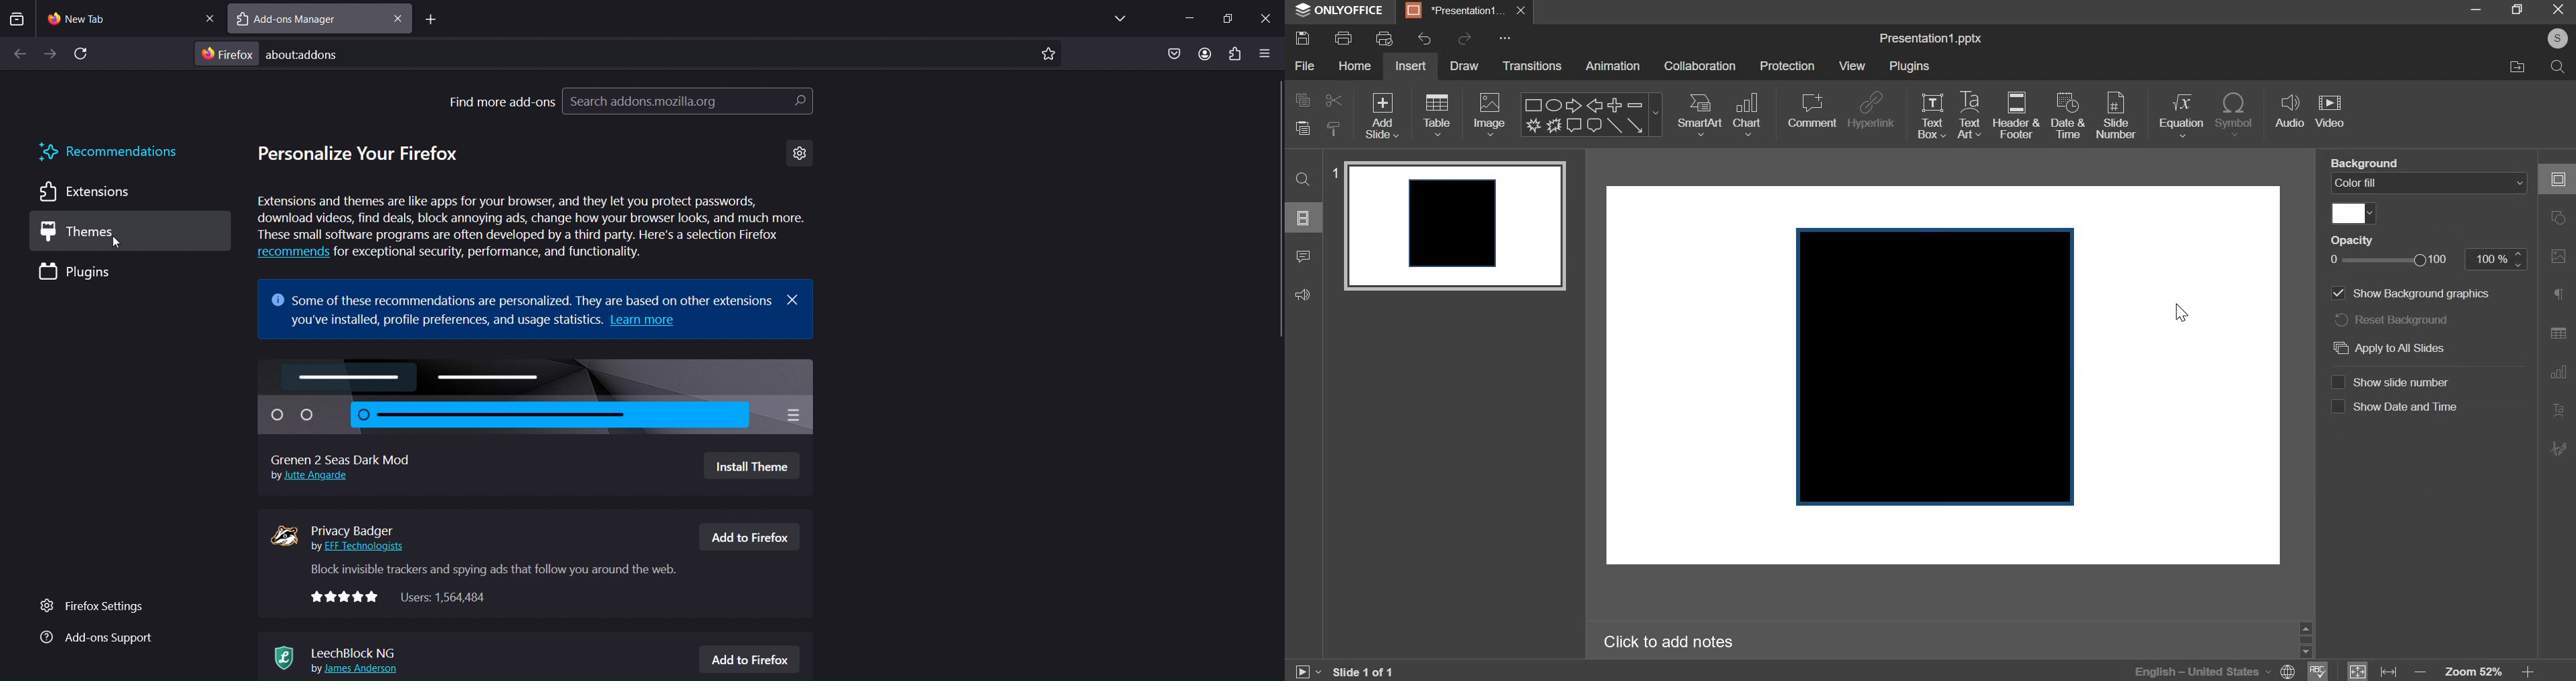 The image size is (2576, 700). I want to click on about:addons, so click(324, 54).